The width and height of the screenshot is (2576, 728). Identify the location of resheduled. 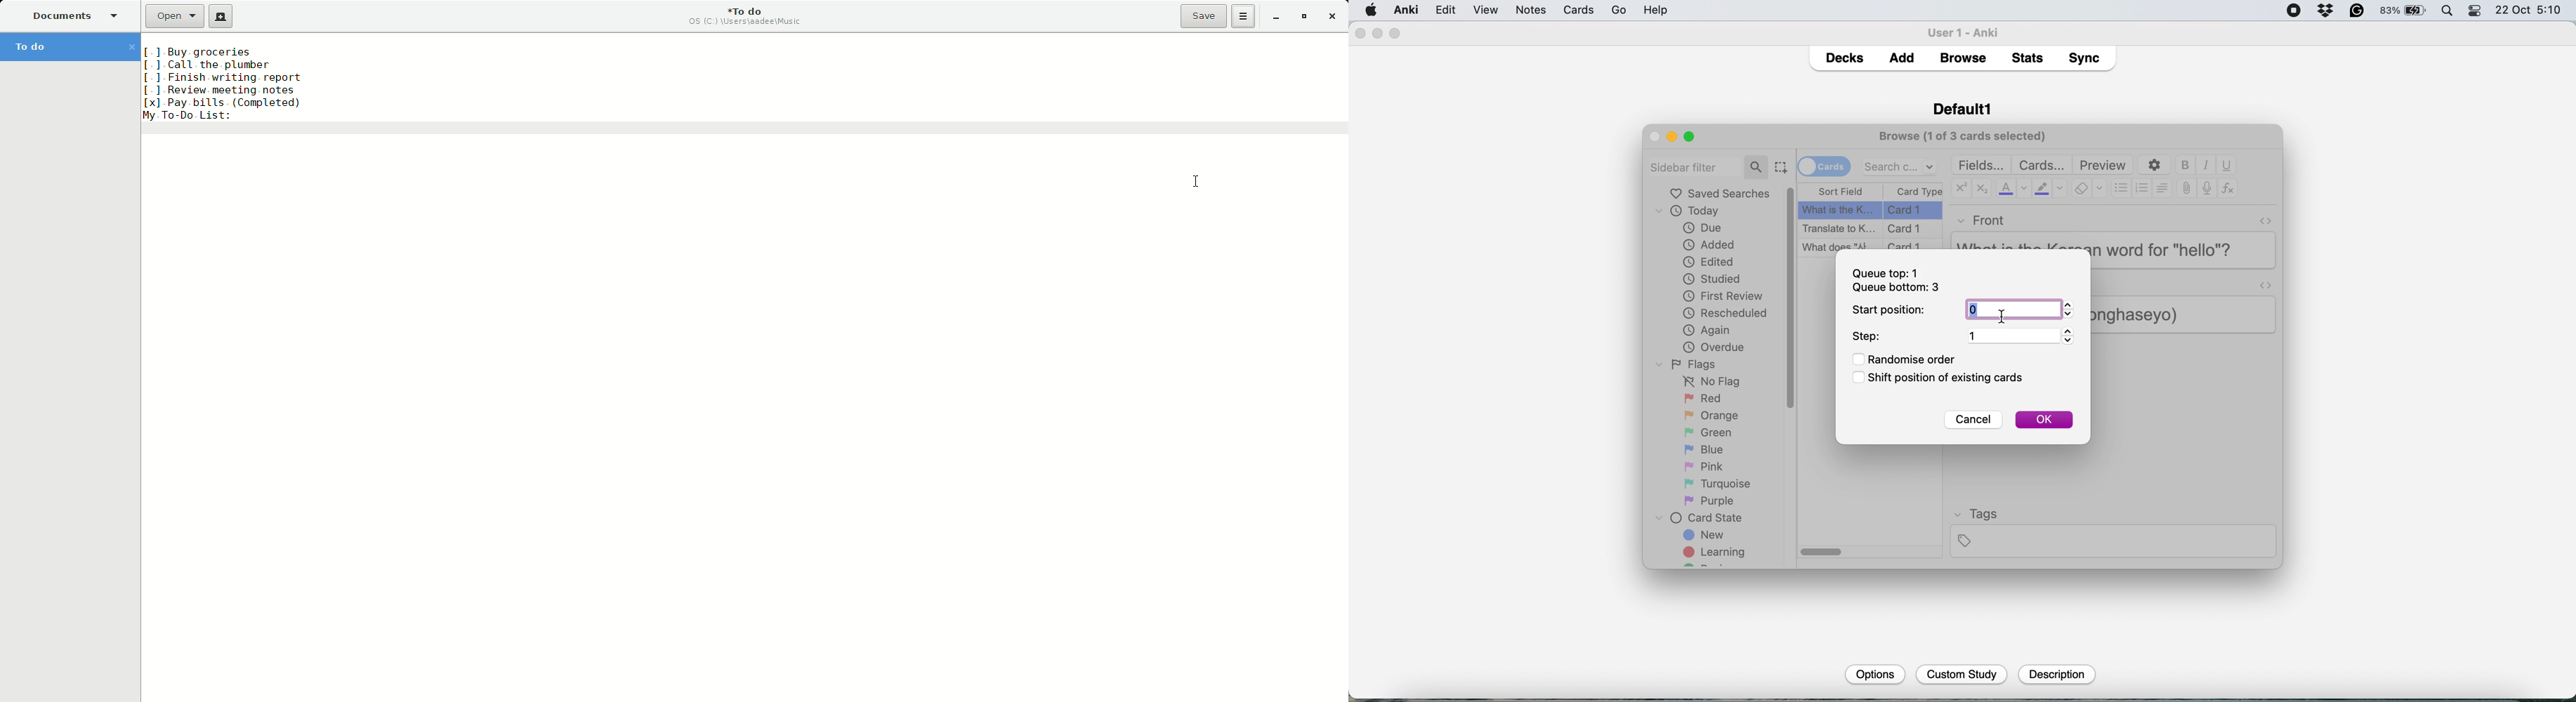
(1729, 313).